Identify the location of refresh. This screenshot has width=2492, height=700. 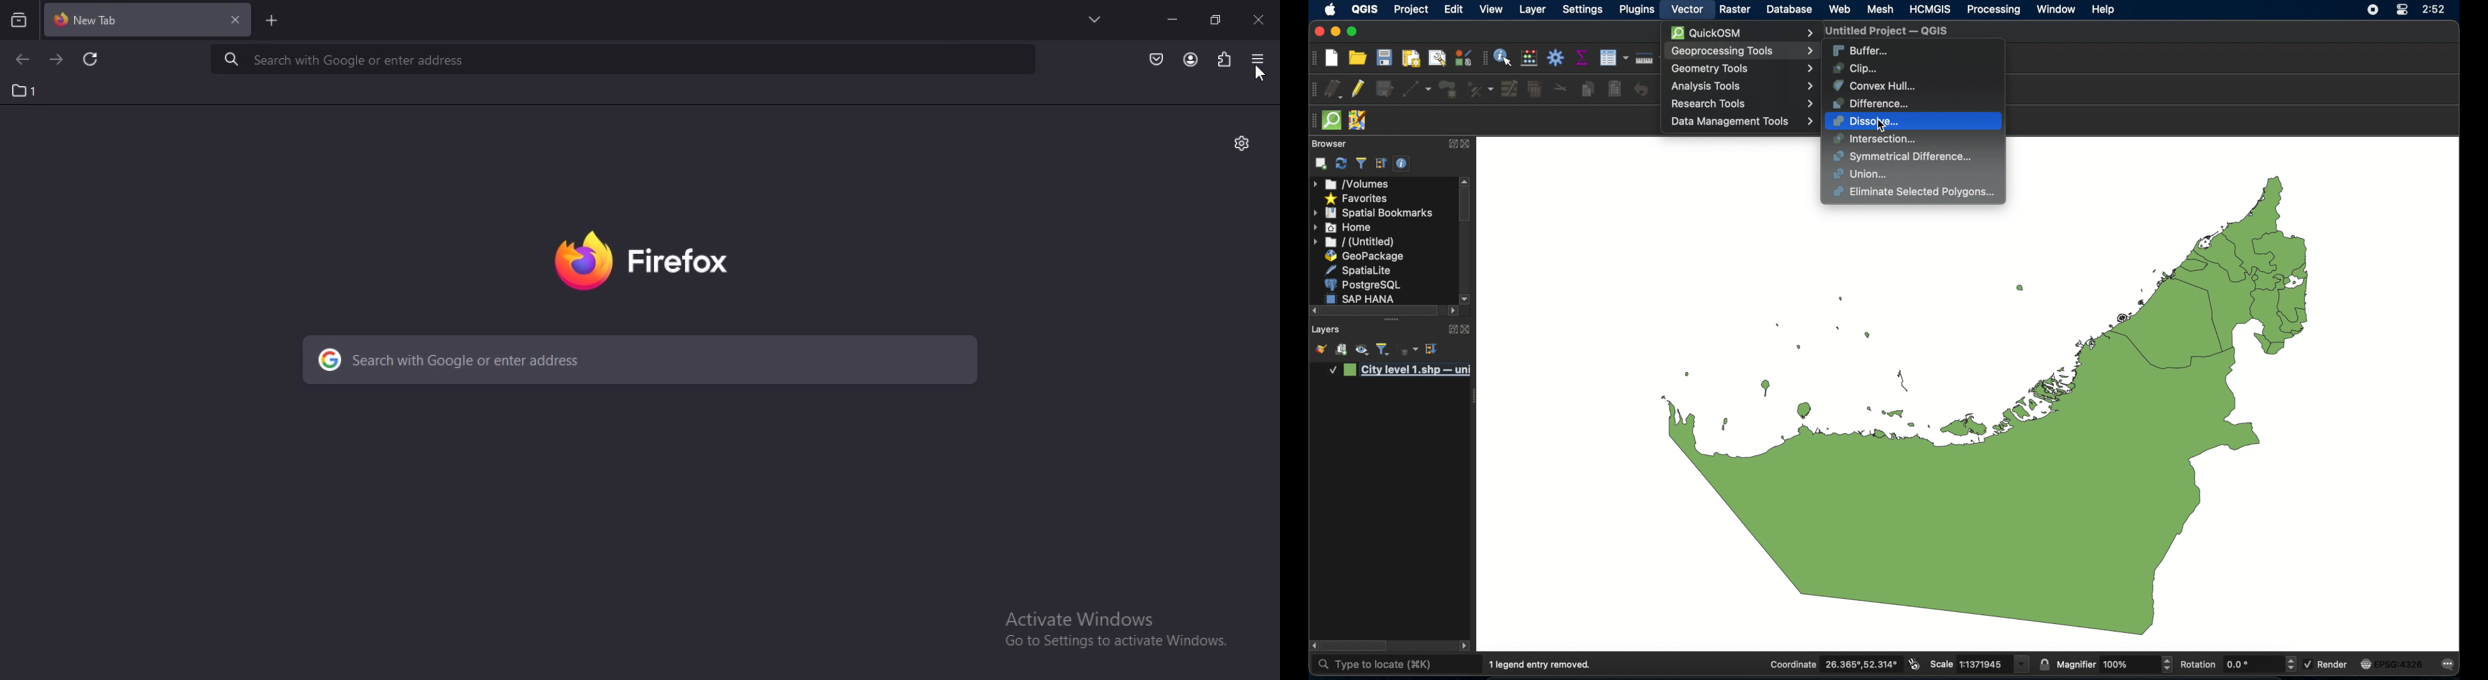
(1340, 164).